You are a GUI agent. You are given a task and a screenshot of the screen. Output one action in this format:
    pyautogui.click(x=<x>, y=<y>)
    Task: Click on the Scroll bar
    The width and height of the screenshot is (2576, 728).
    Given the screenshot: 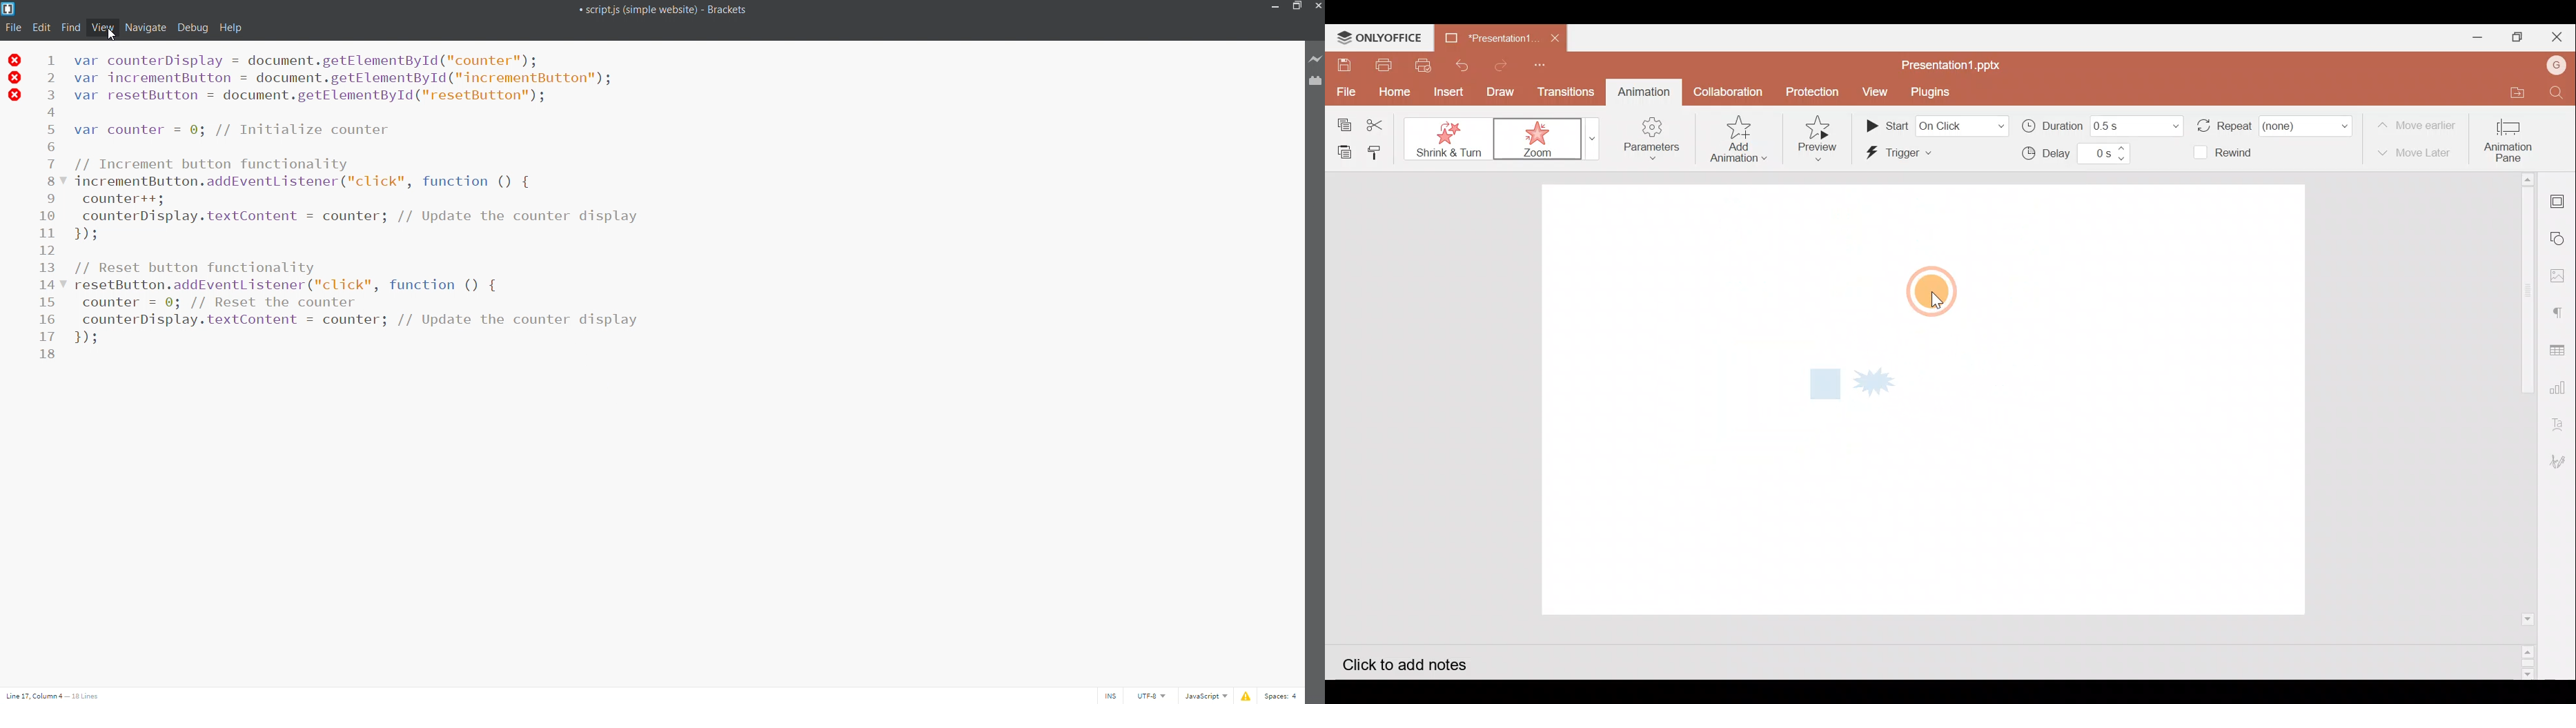 What is the action you would take?
    pyautogui.click(x=2522, y=426)
    